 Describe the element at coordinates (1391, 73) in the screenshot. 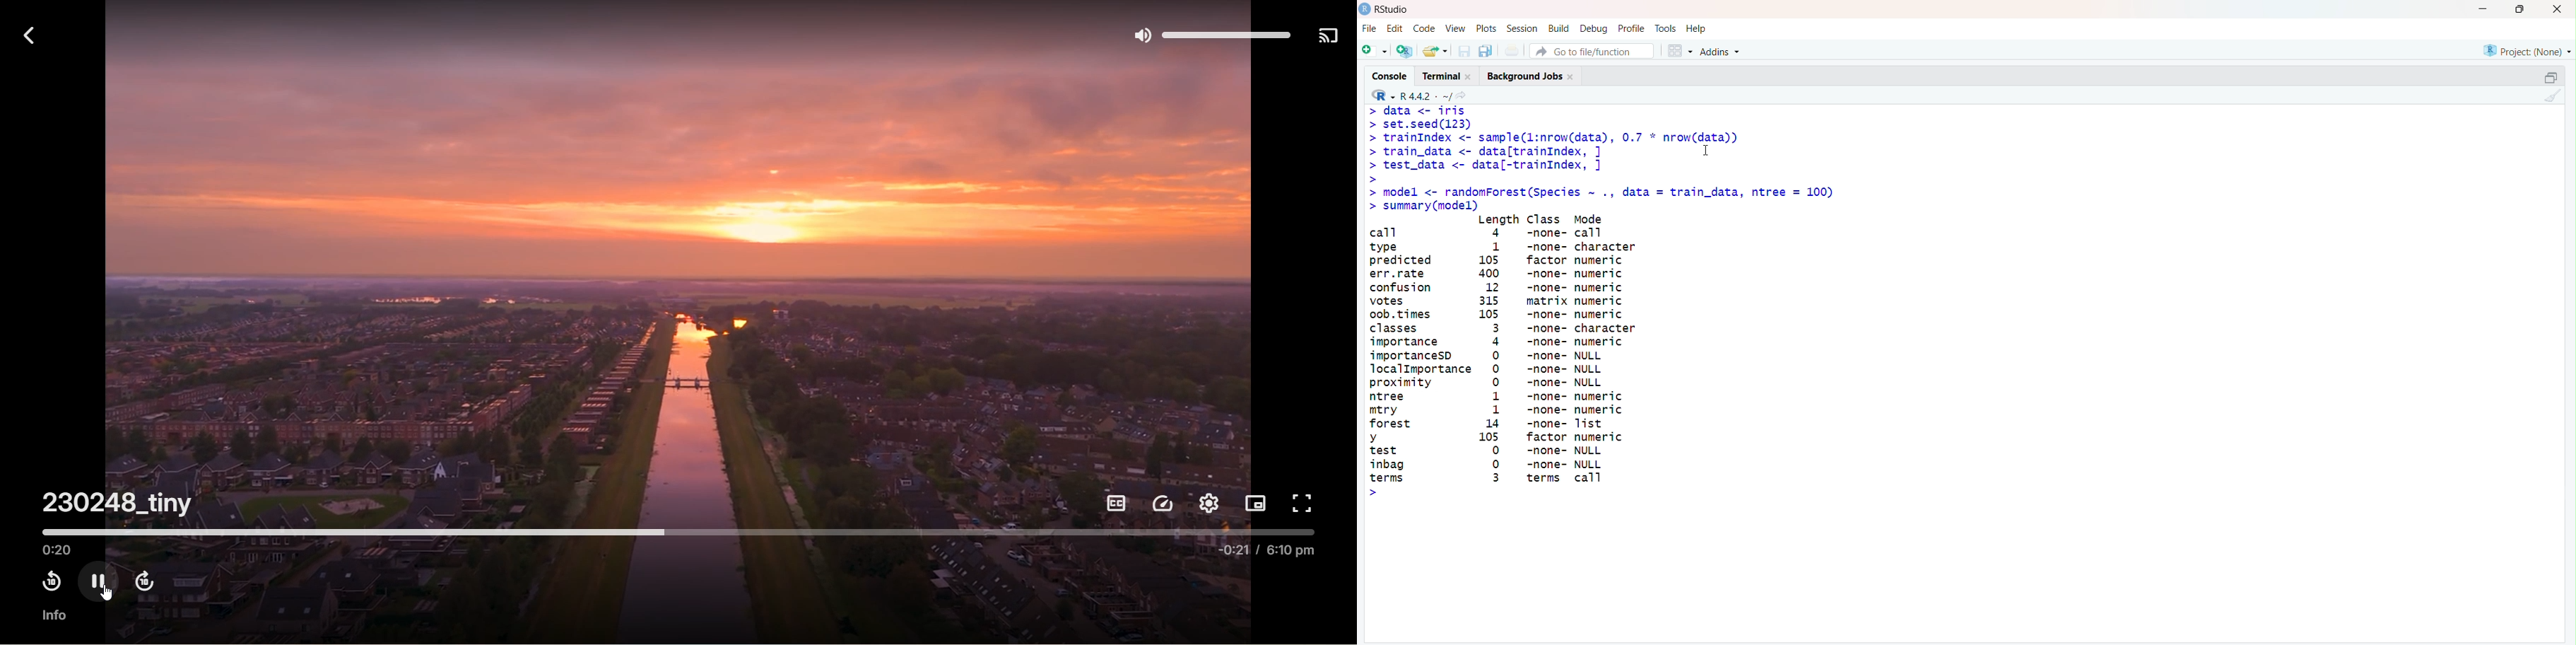

I see `Console` at that location.